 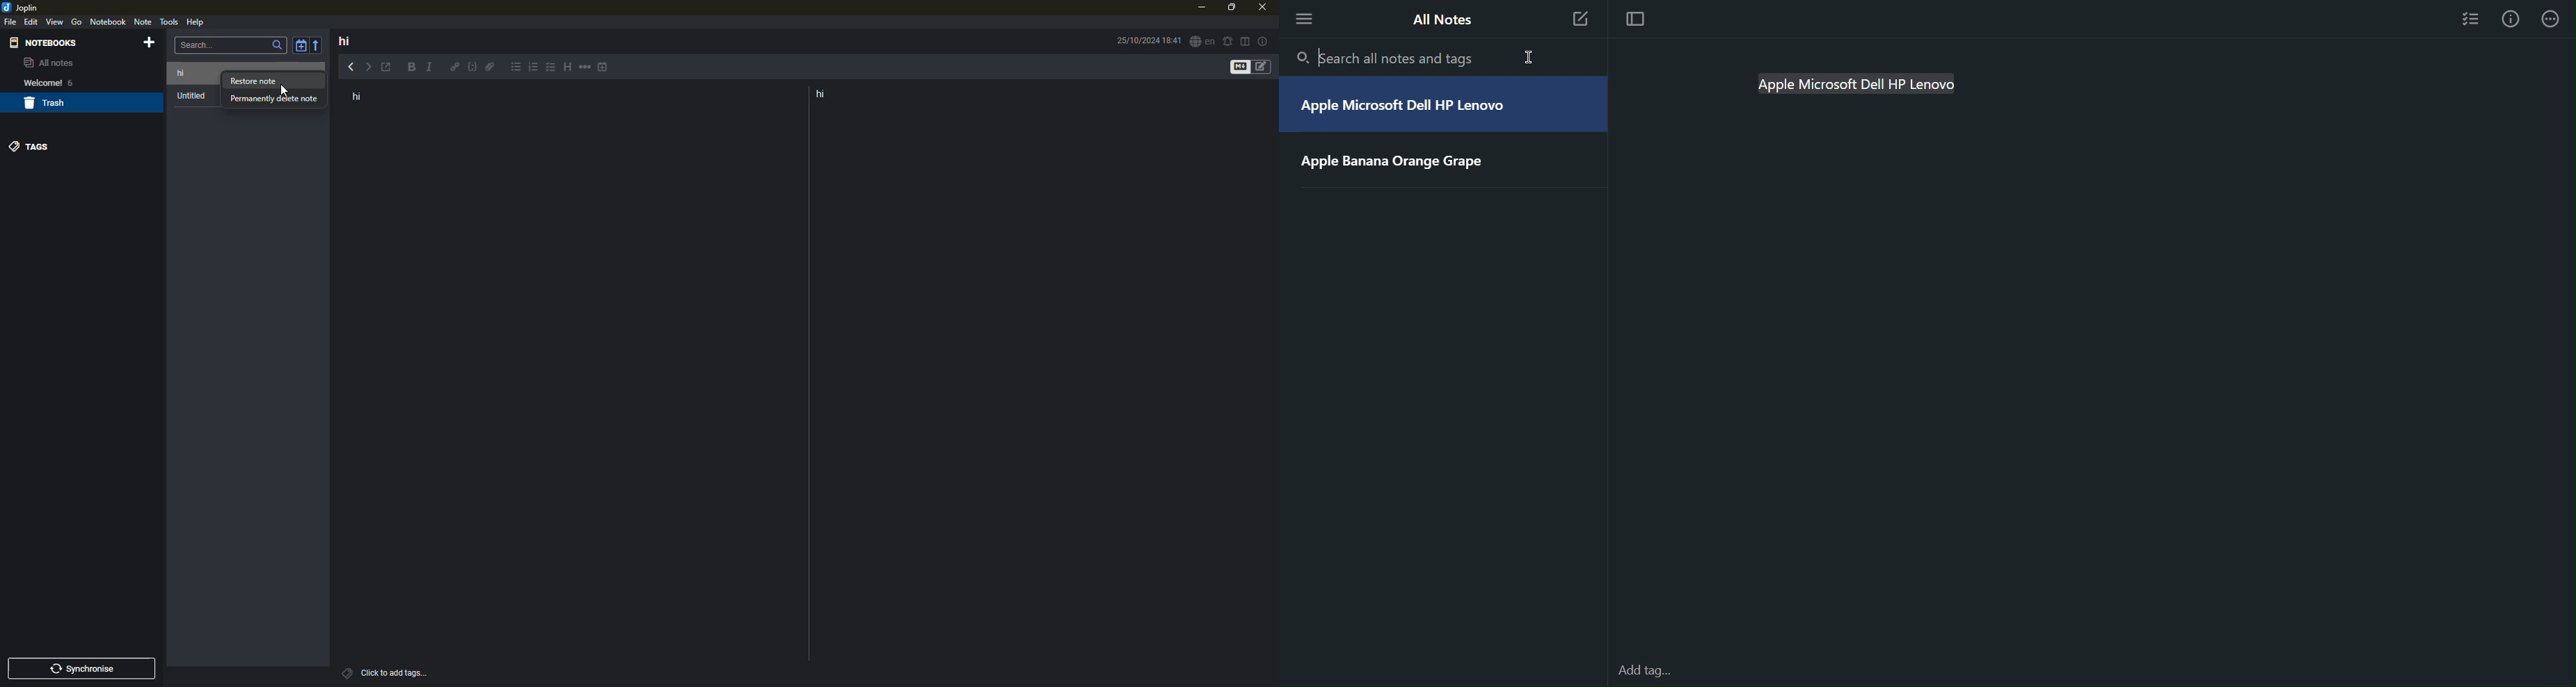 What do you see at coordinates (32, 145) in the screenshot?
I see `tags` at bounding box center [32, 145].